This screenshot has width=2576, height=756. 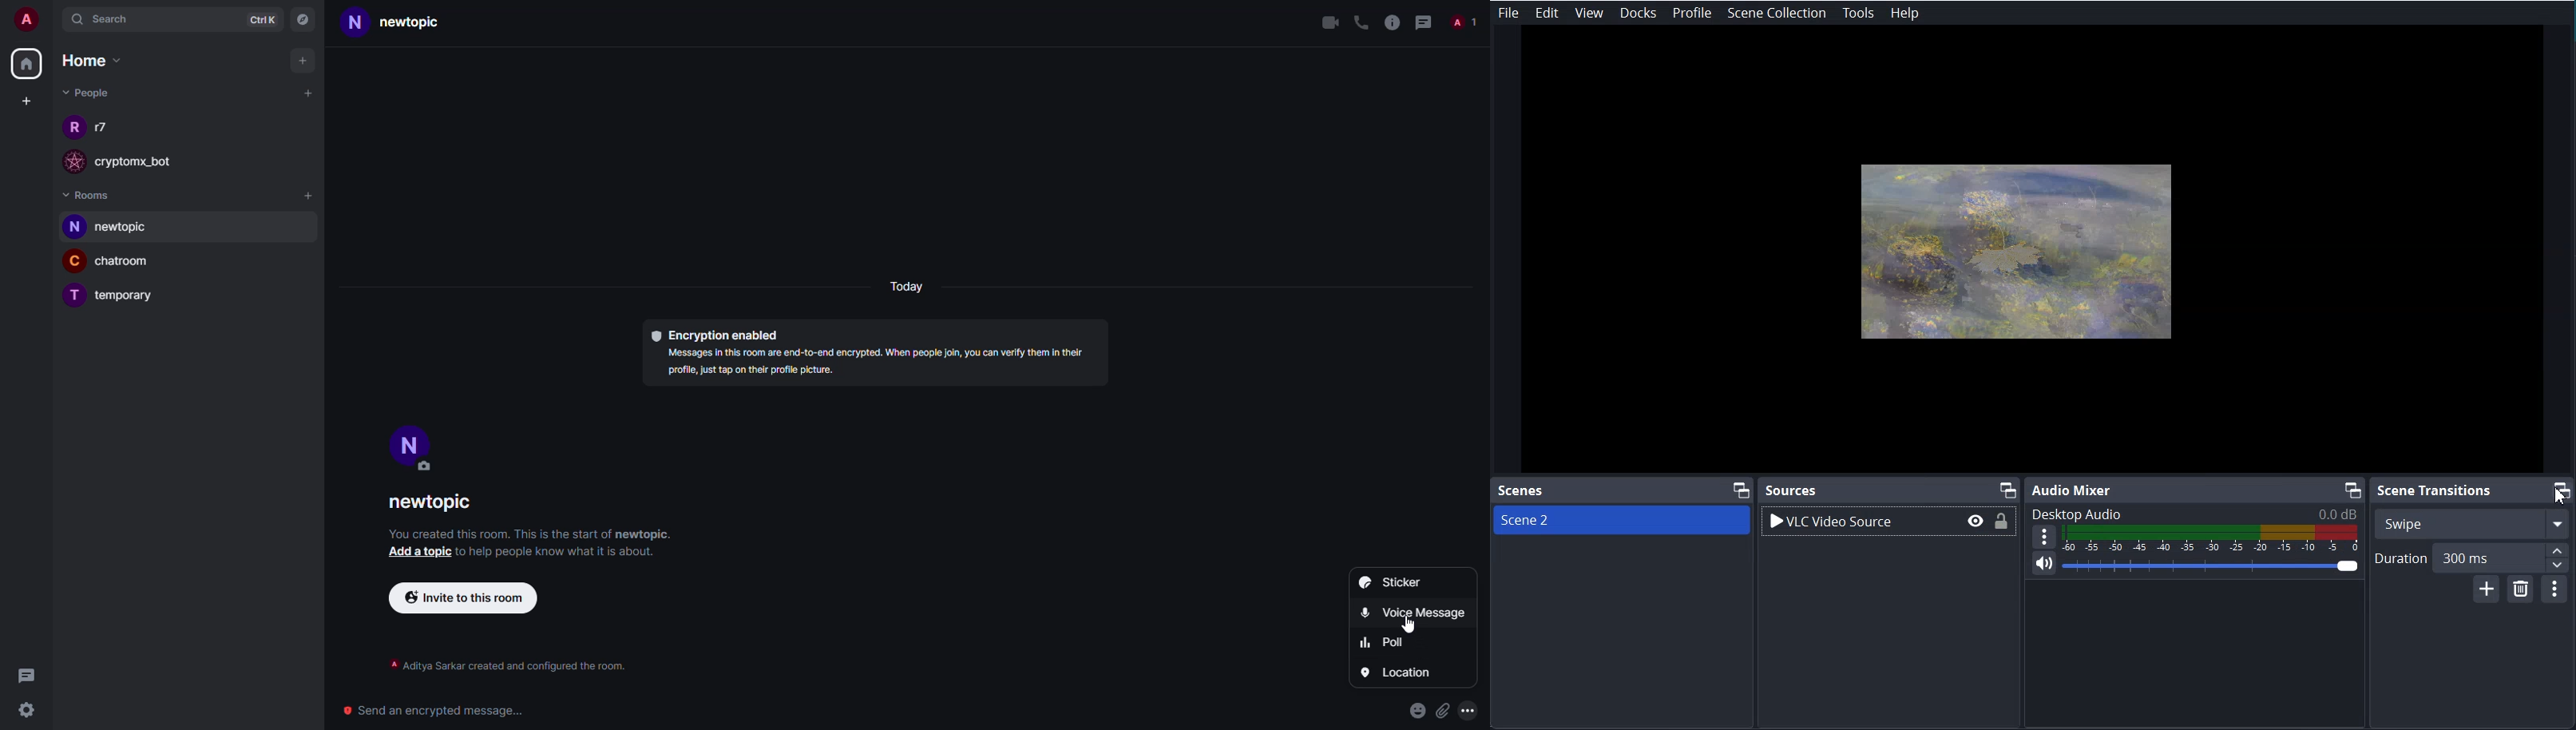 I want to click on profile image, so click(x=75, y=162).